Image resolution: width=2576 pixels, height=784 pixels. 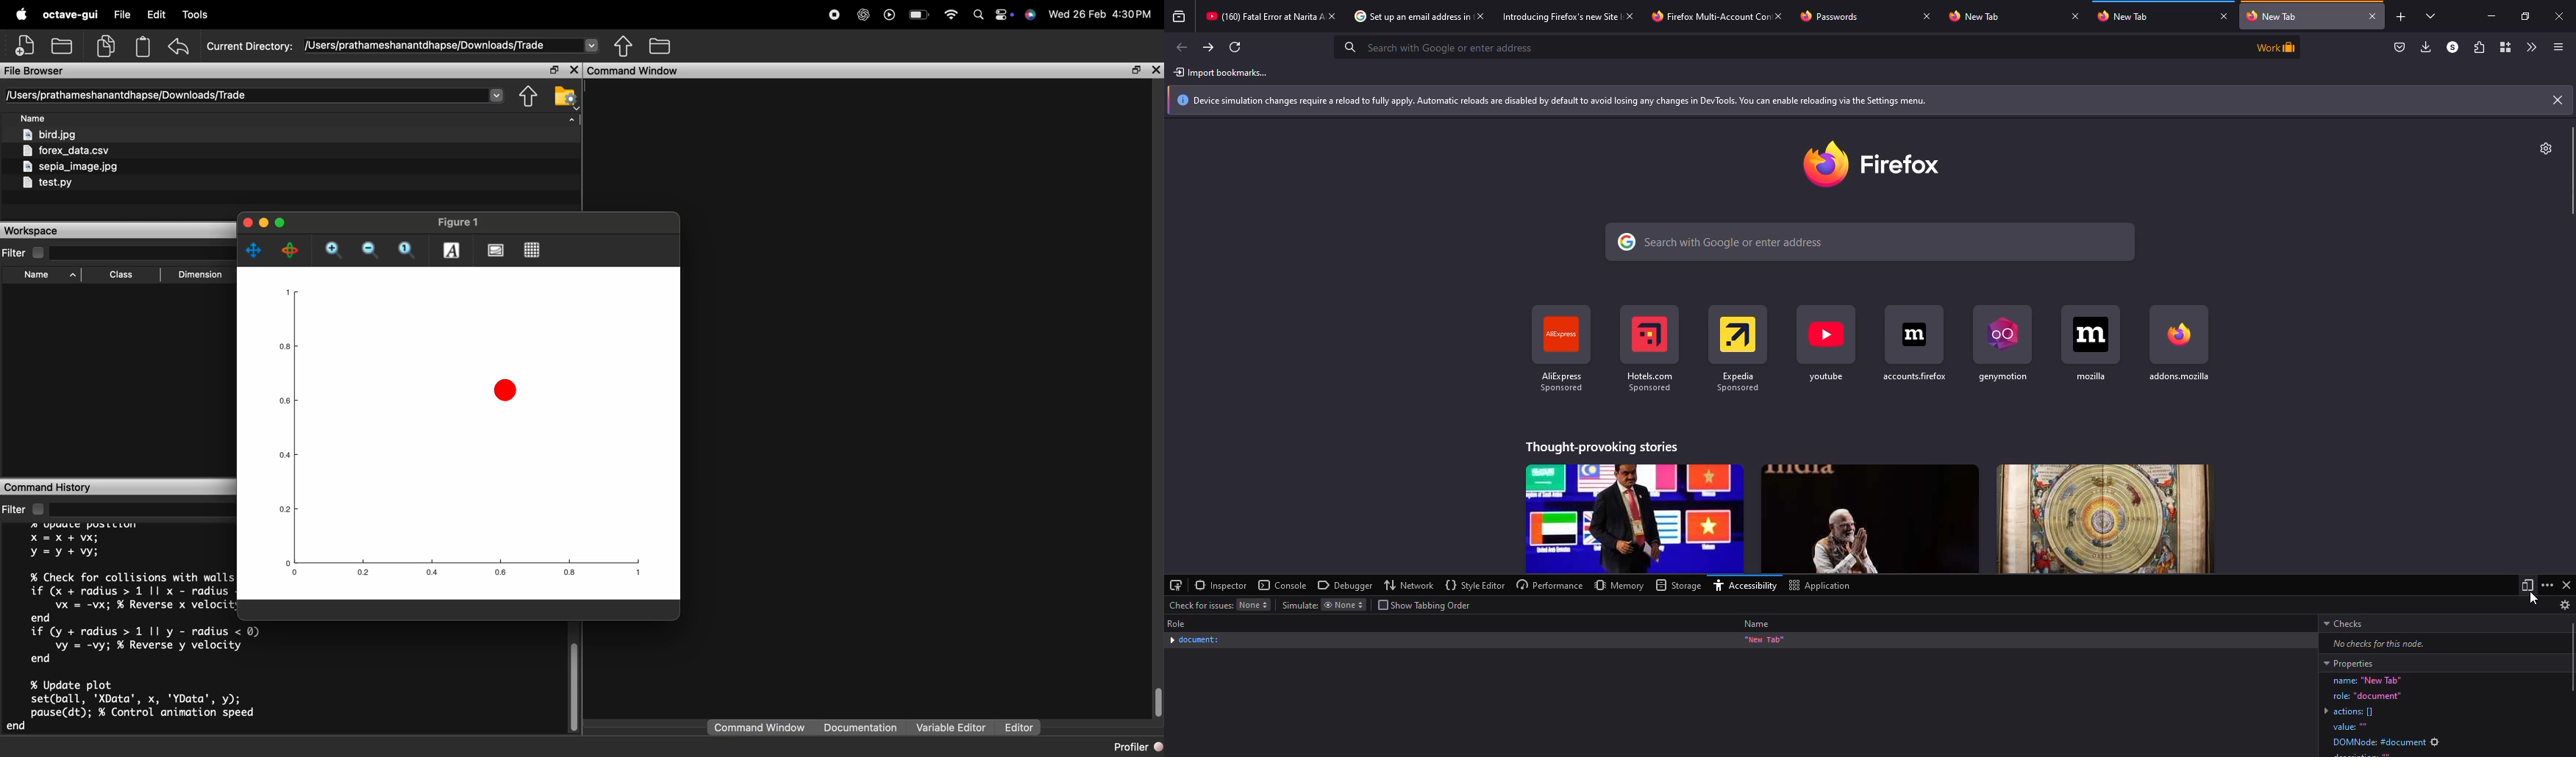 What do you see at coordinates (428, 45) in the screenshot?
I see `/Users/prathameshanantdhapse/Downloads/Trade` at bounding box center [428, 45].